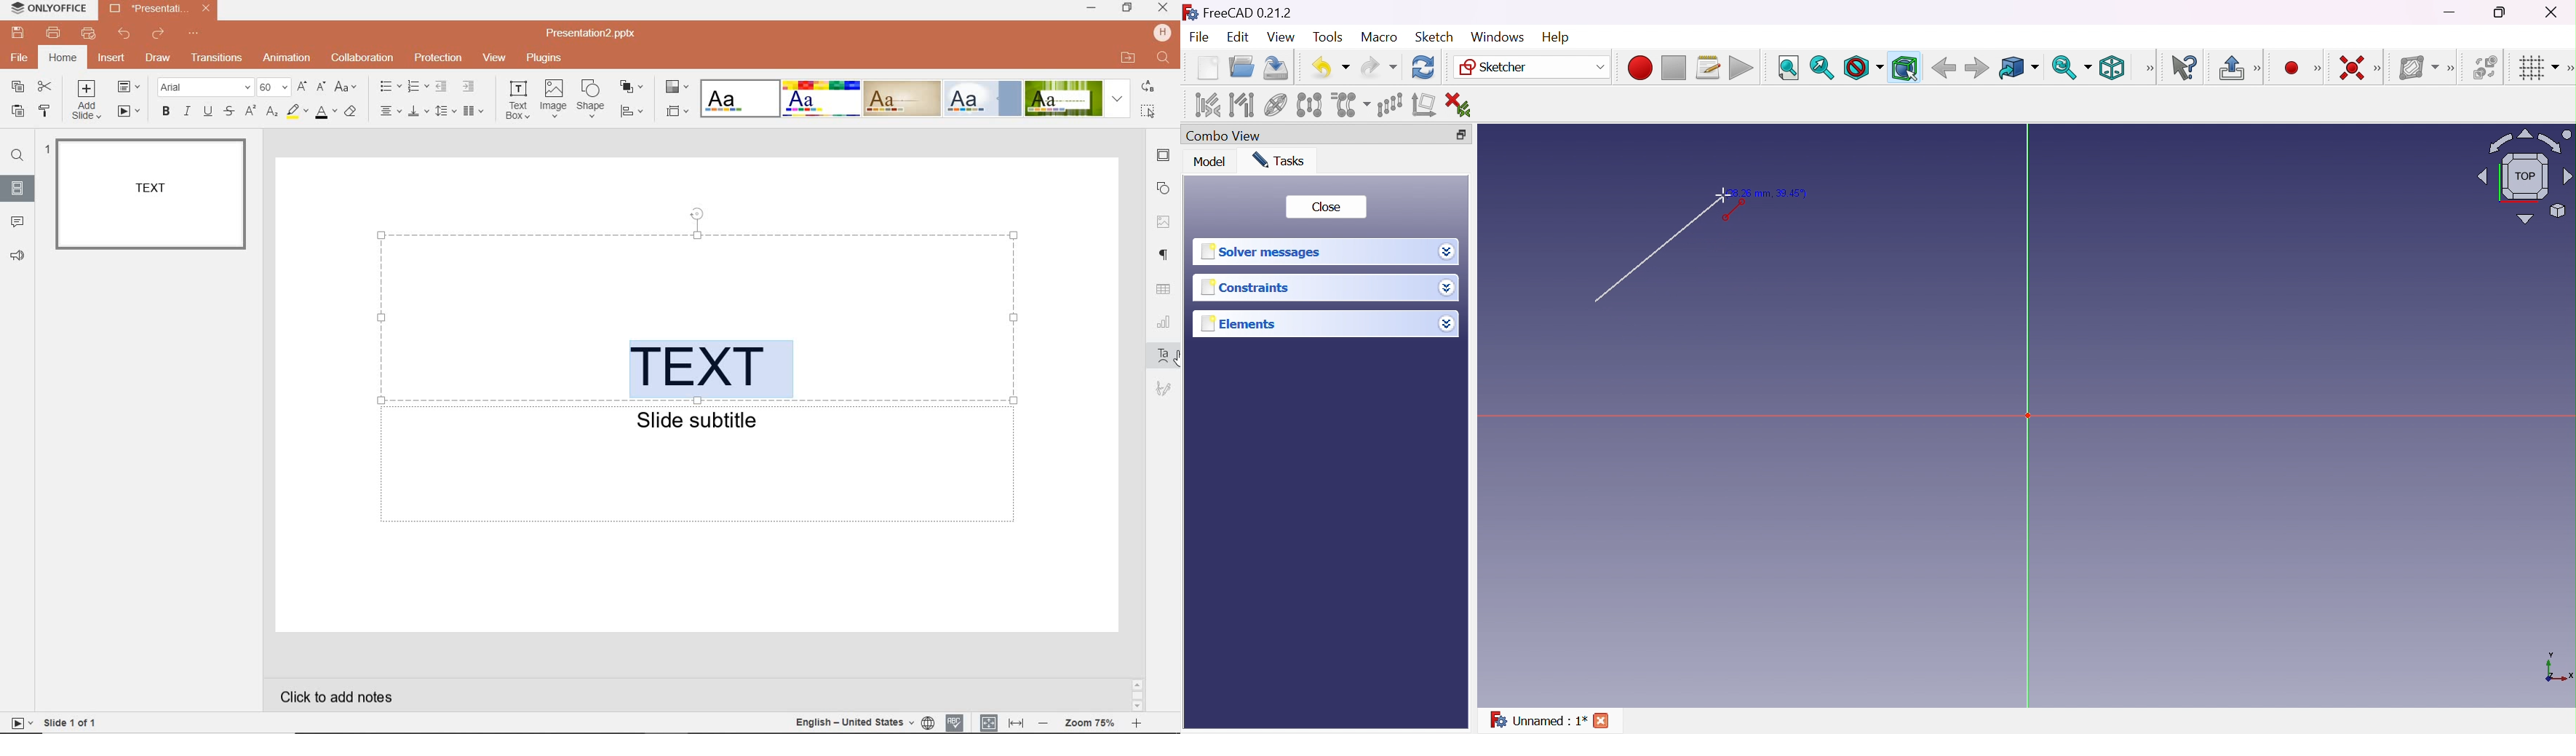  What do you see at coordinates (2289, 66) in the screenshot?
I see `Create point` at bounding box center [2289, 66].